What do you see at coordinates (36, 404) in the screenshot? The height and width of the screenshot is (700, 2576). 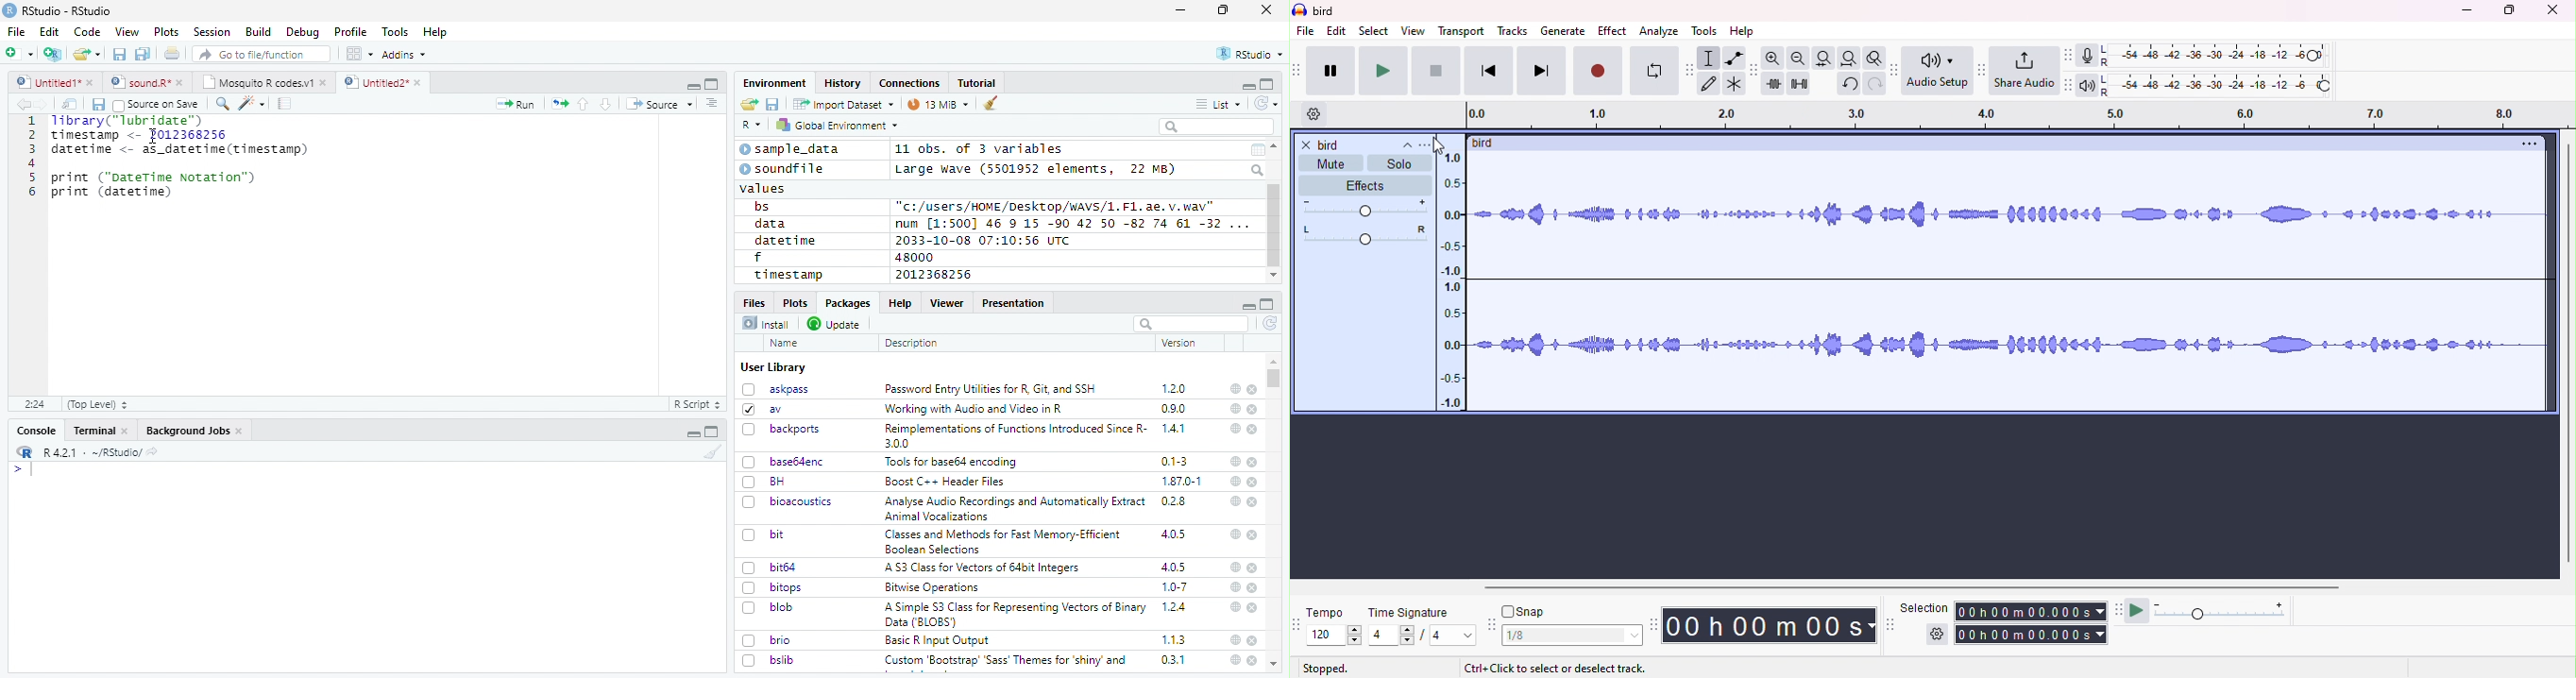 I see `55:17` at bounding box center [36, 404].